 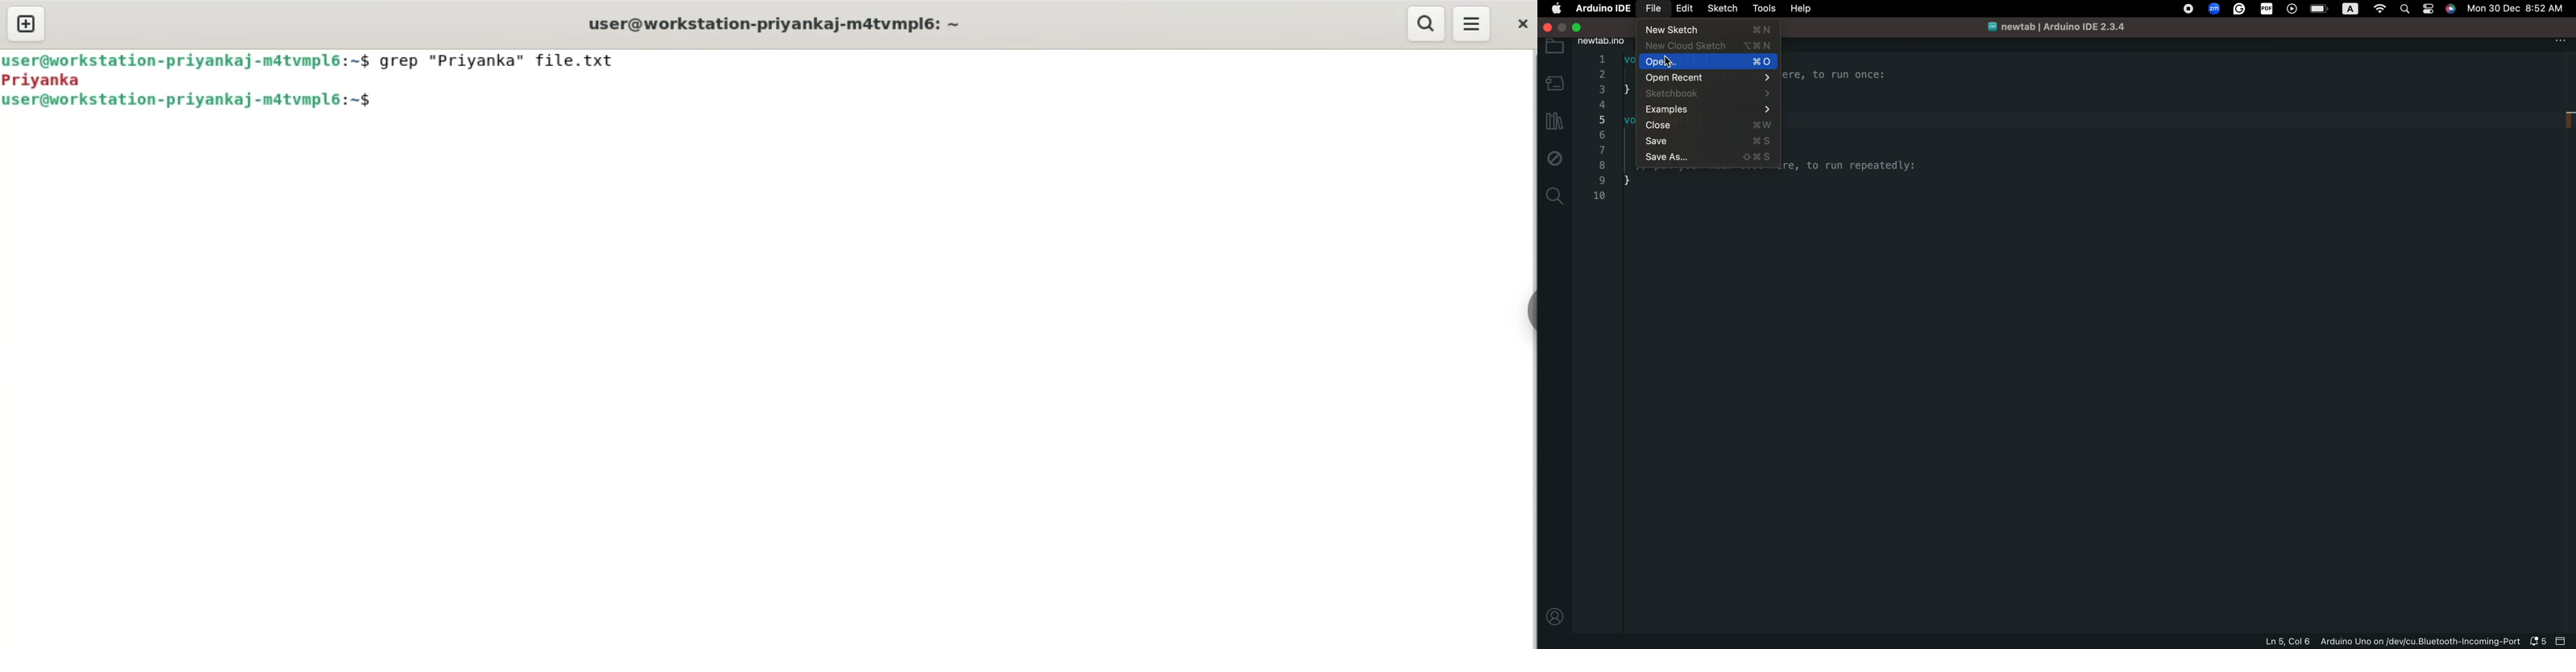 What do you see at coordinates (1428, 23) in the screenshot?
I see `search` at bounding box center [1428, 23].